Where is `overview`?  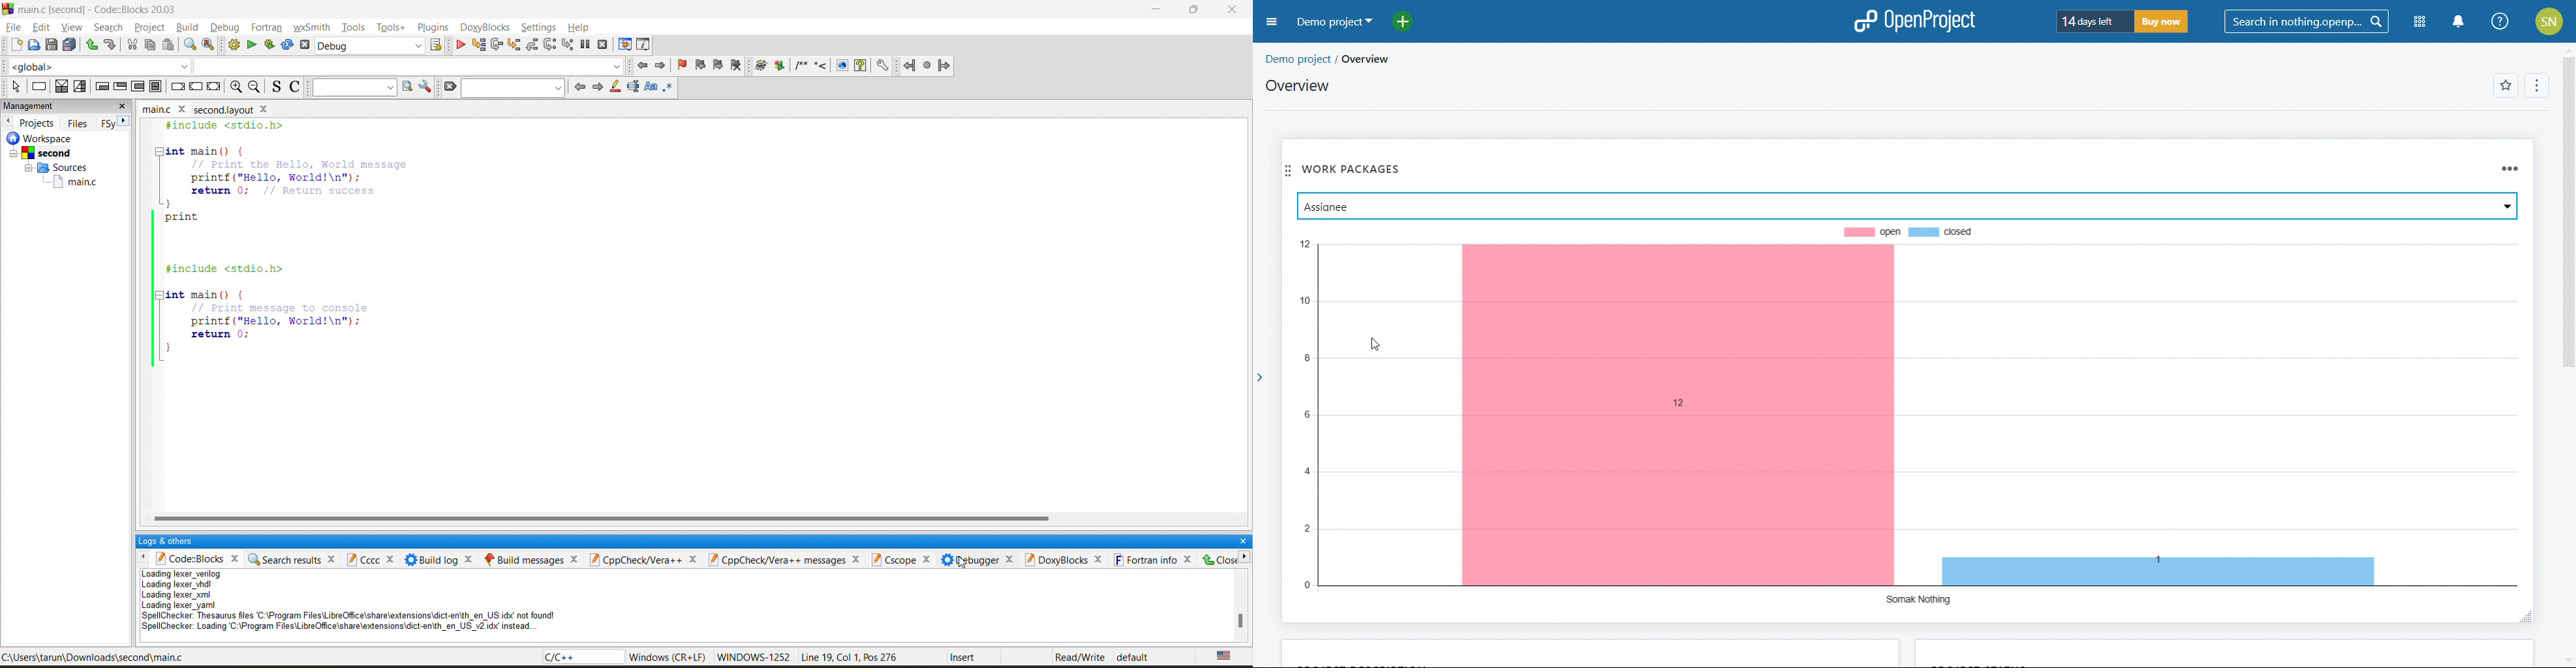 overview is located at coordinates (1300, 85).